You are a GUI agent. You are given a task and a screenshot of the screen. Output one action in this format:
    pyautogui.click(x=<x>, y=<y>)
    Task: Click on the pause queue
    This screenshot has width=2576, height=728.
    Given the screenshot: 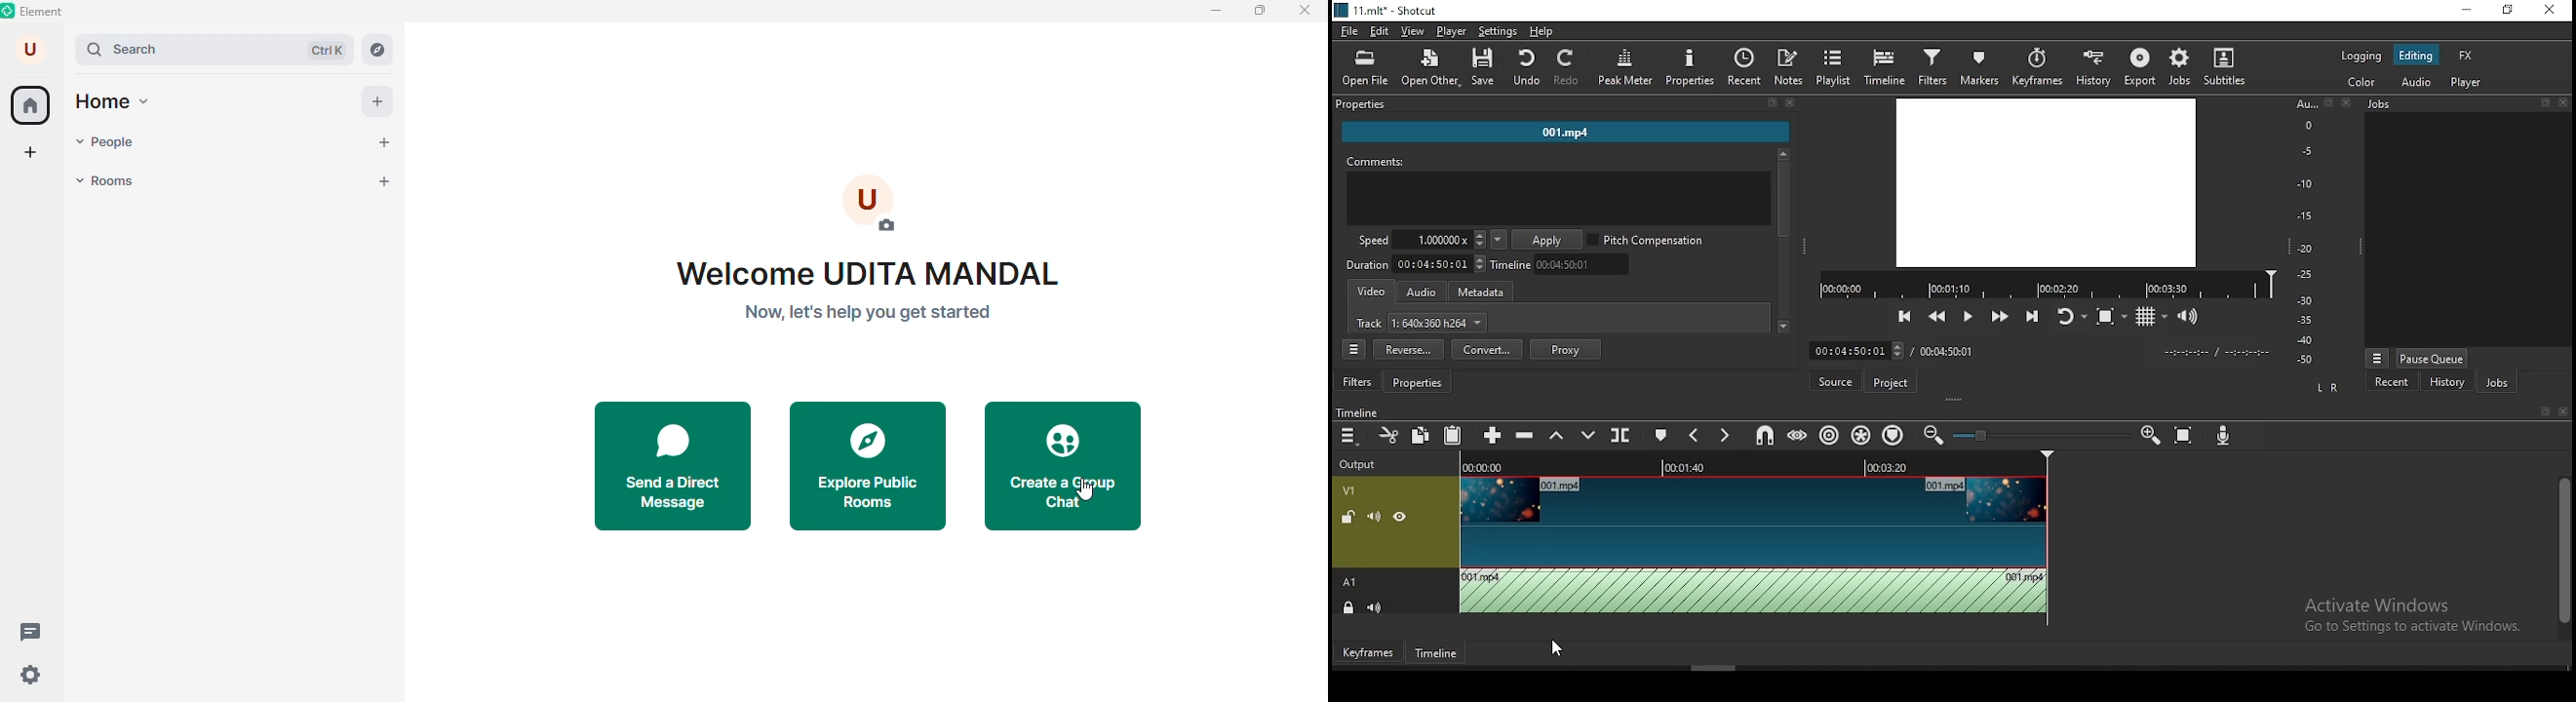 What is the action you would take?
    pyautogui.click(x=2432, y=359)
    